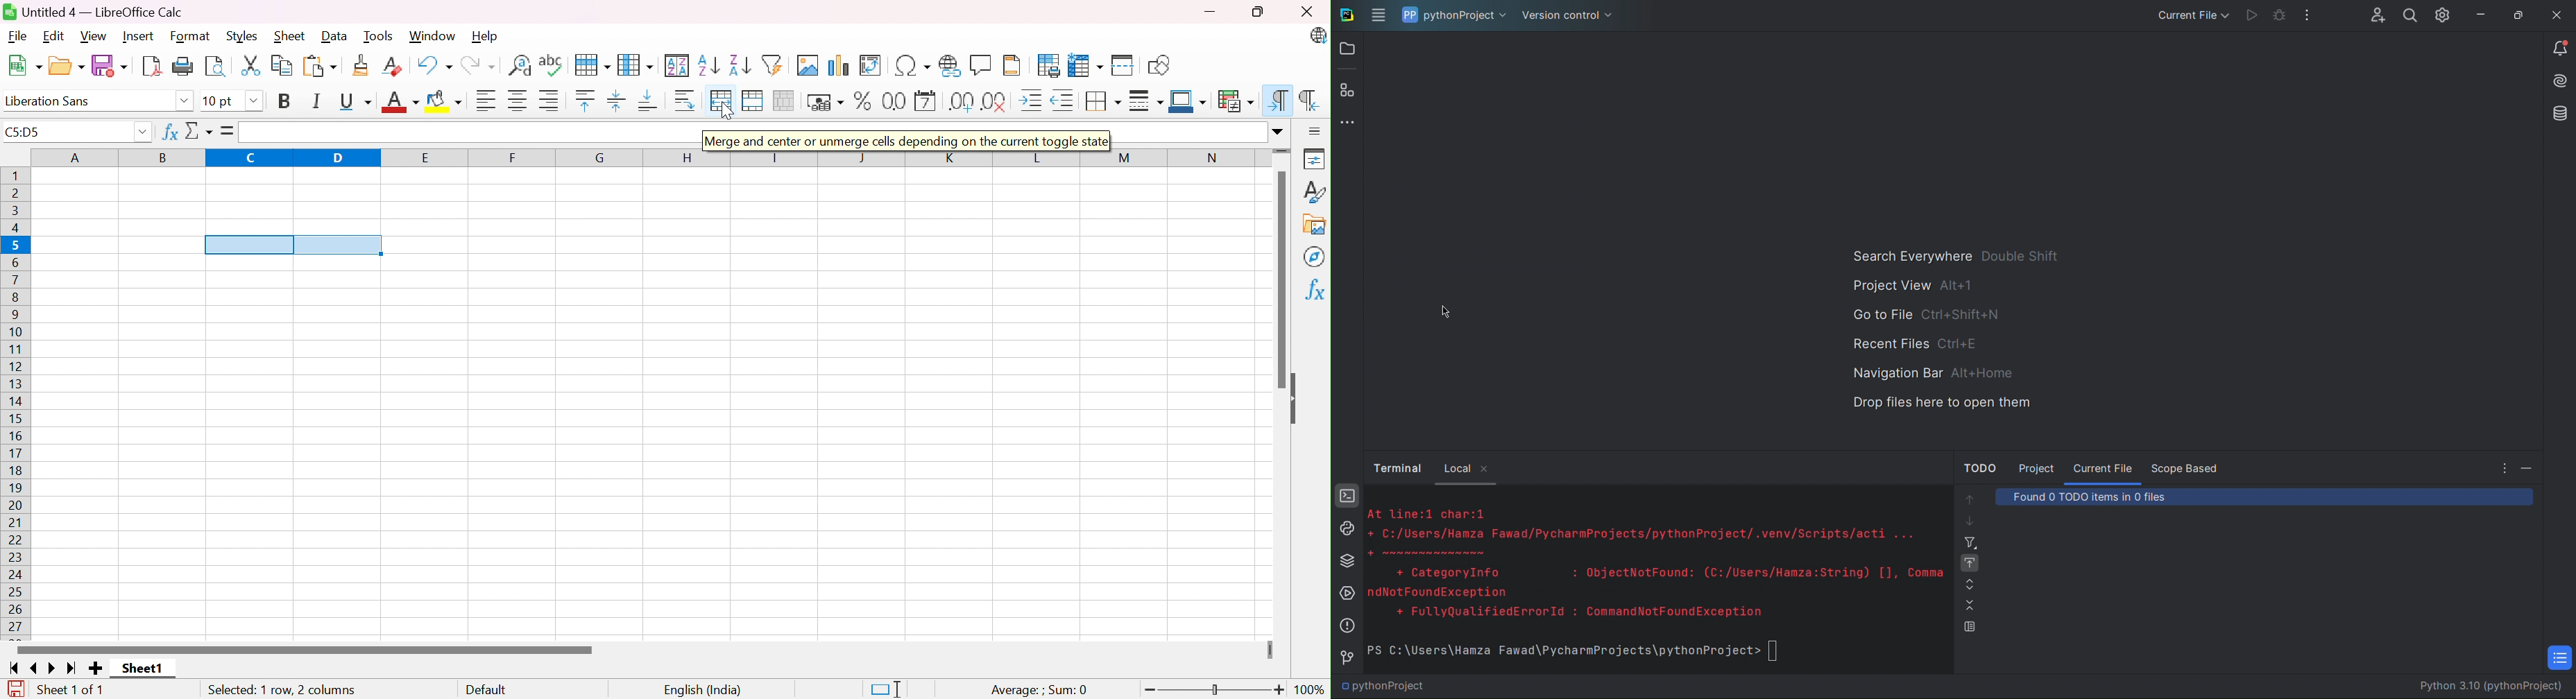  Describe the element at coordinates (1968, 497) in the screenshot. I see `Up` at that location.